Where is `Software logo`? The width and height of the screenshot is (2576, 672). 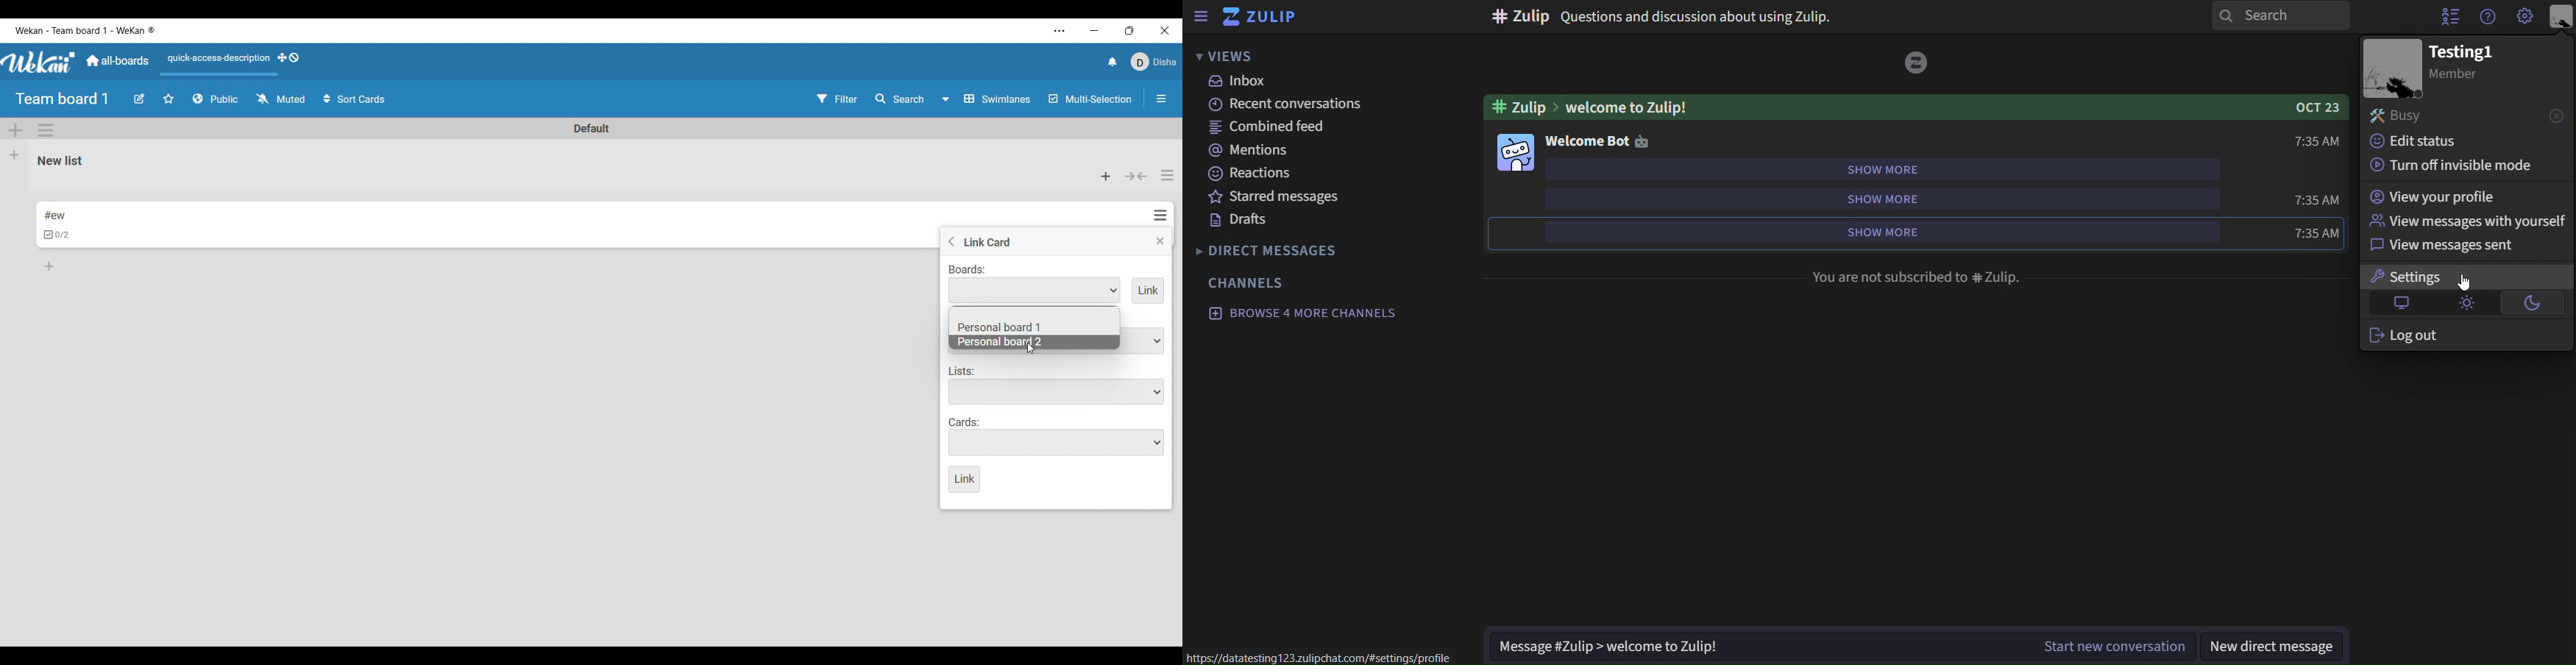 Software logo is located at coordinates (39, 62).